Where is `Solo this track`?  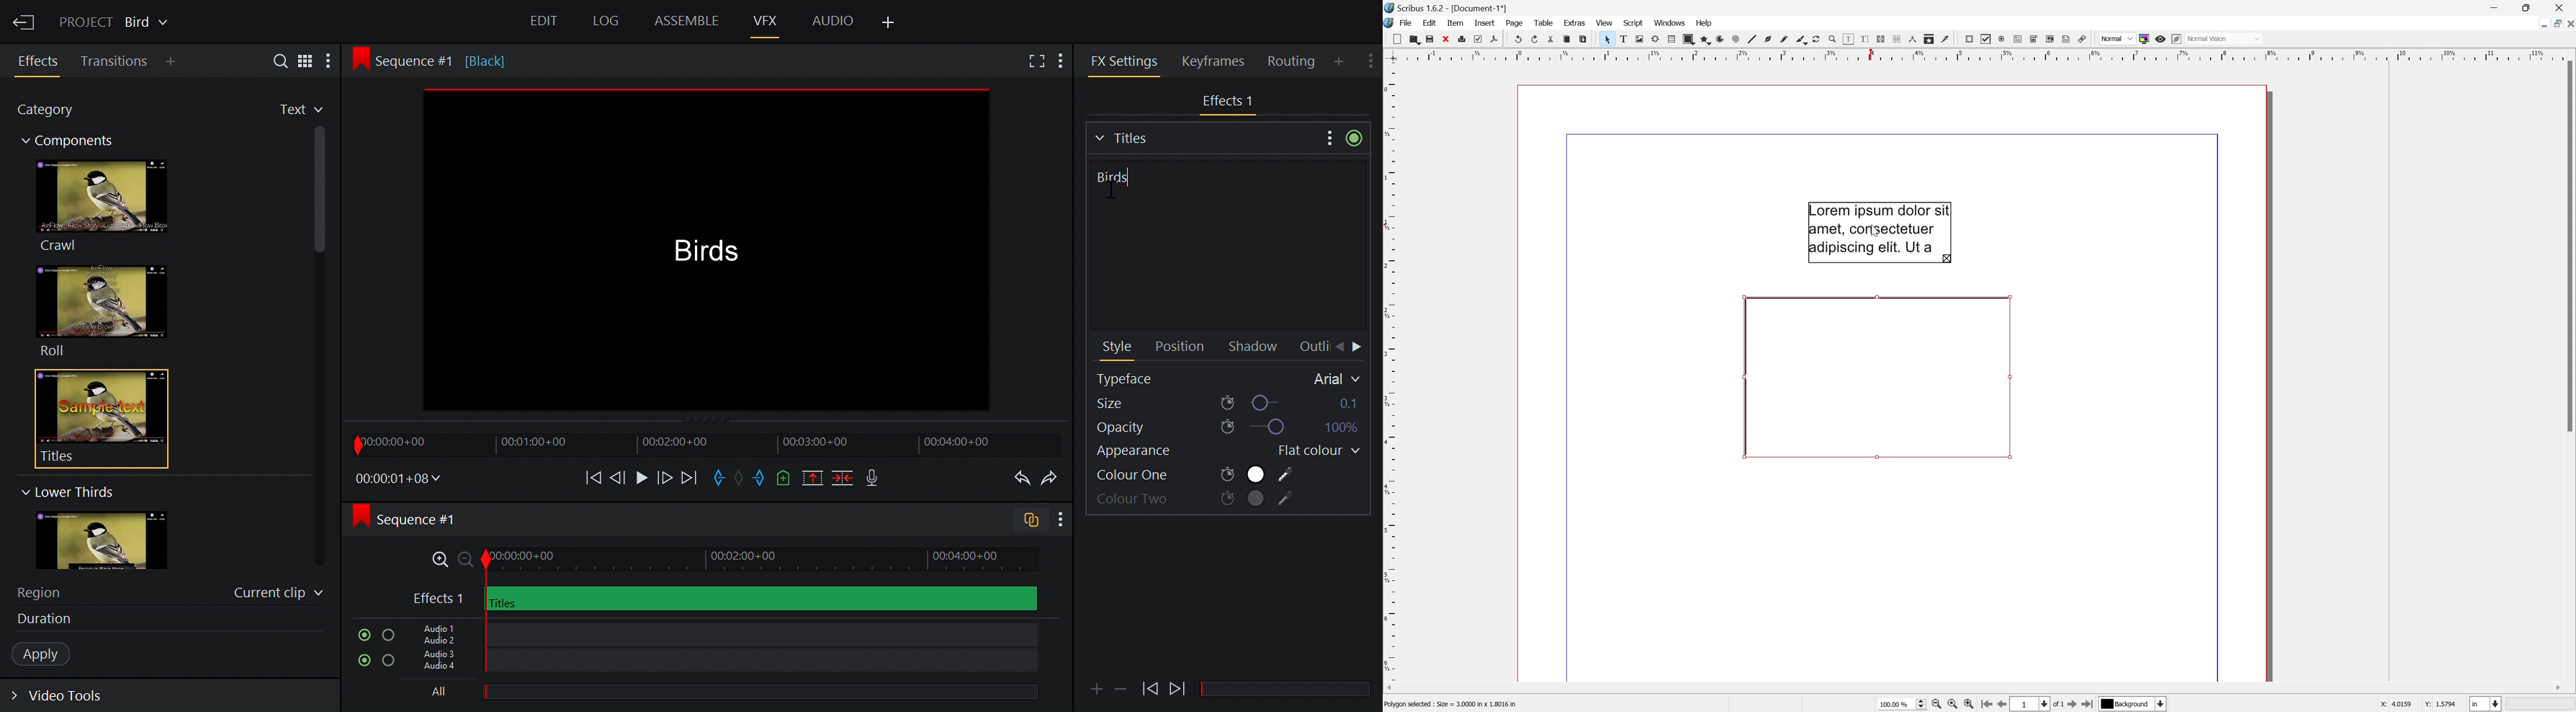
Solo this track is located at coordinates (390, 662).